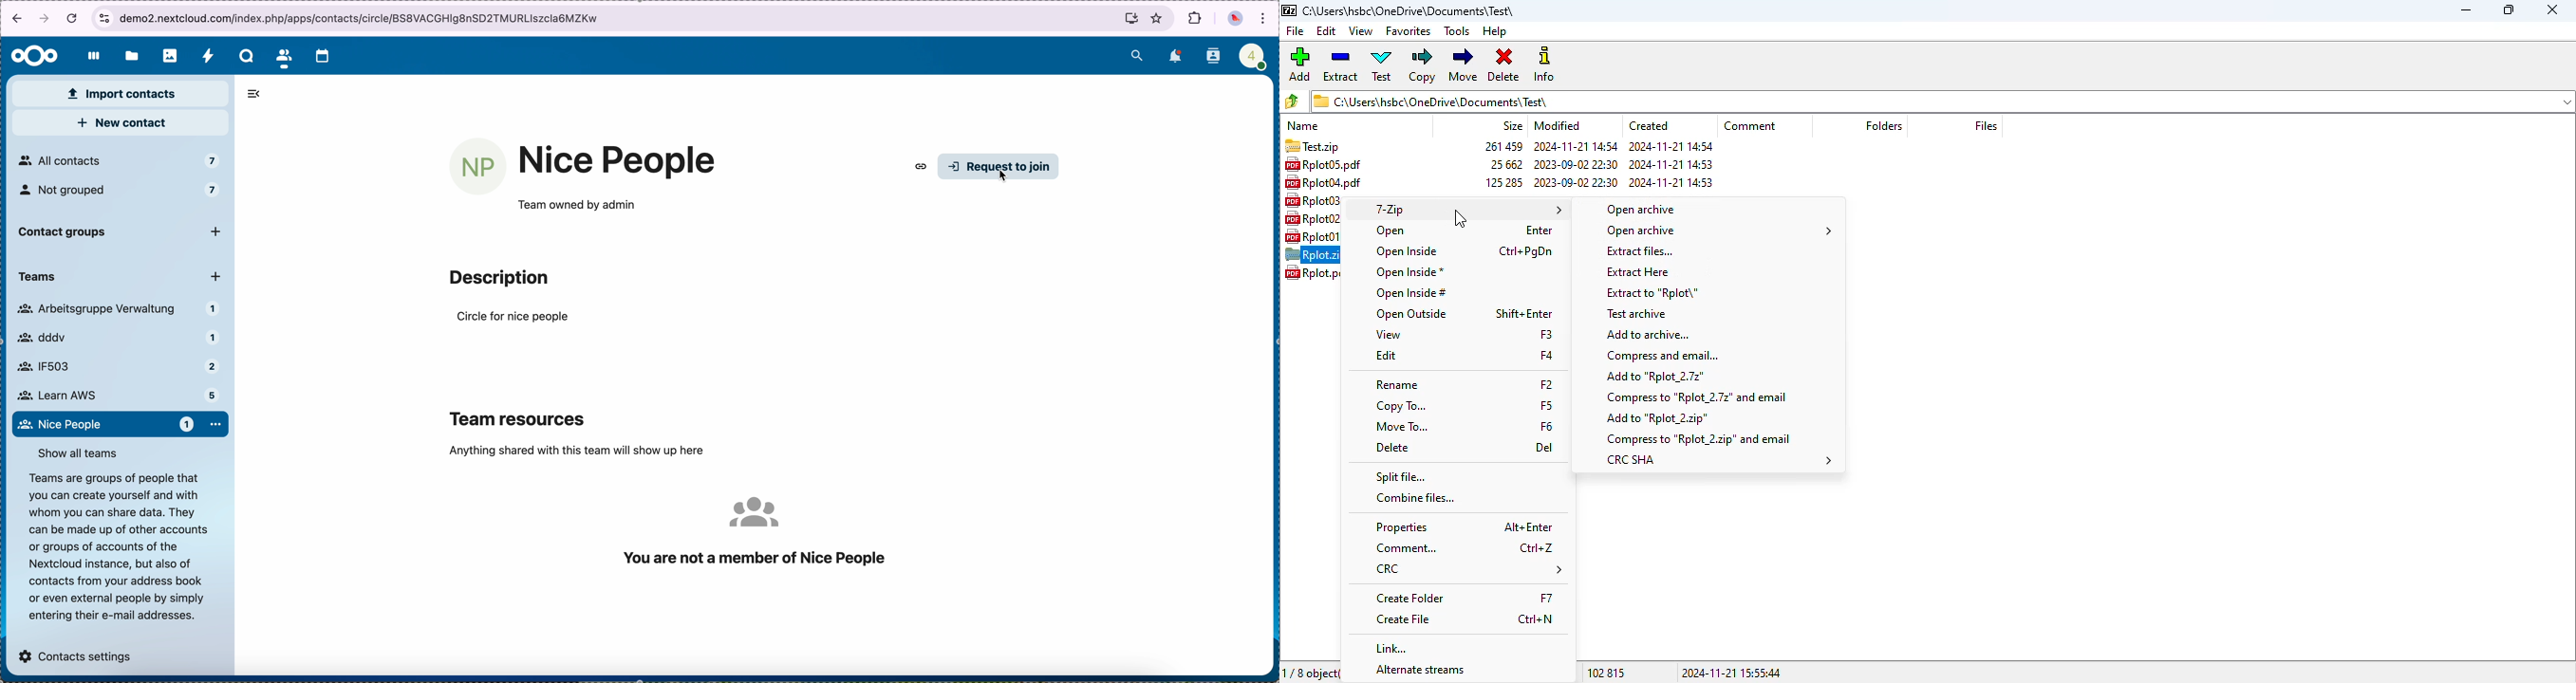 This screenshot has width=2576, height=700. I want to click on team resources, so click(520, 417).